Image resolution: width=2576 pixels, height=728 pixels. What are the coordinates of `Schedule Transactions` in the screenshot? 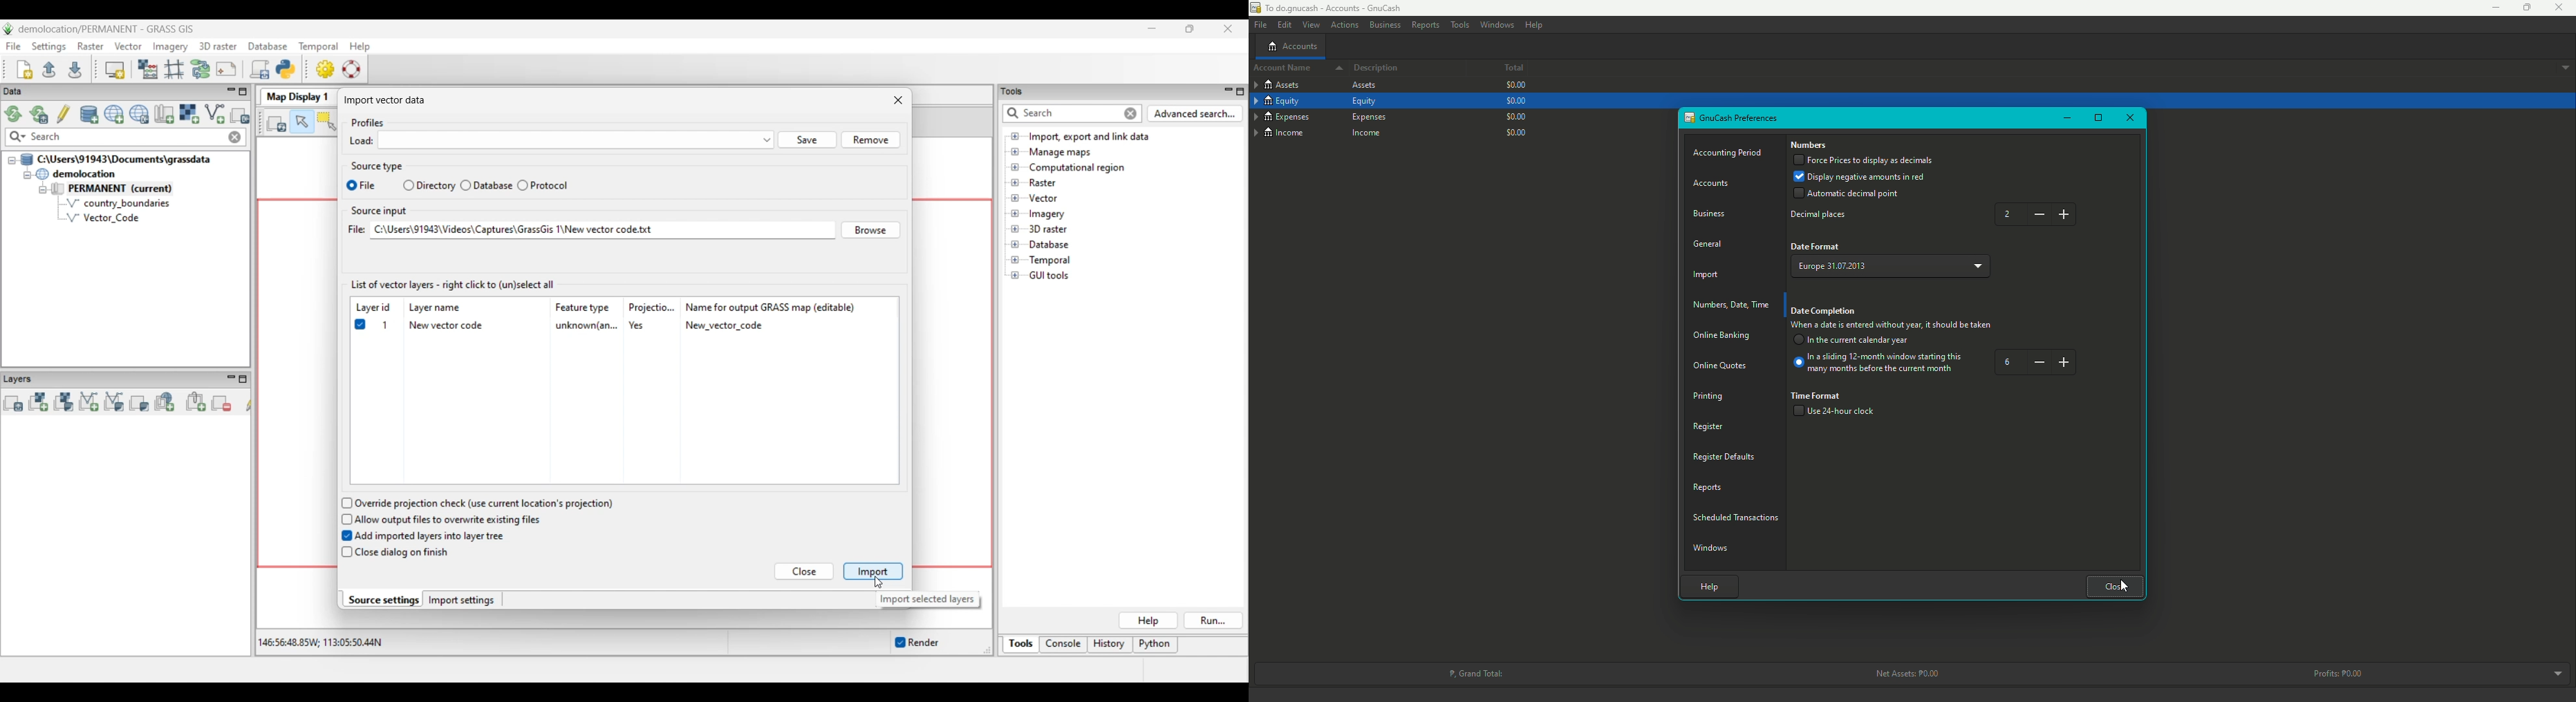 It's located at (1738, 515).